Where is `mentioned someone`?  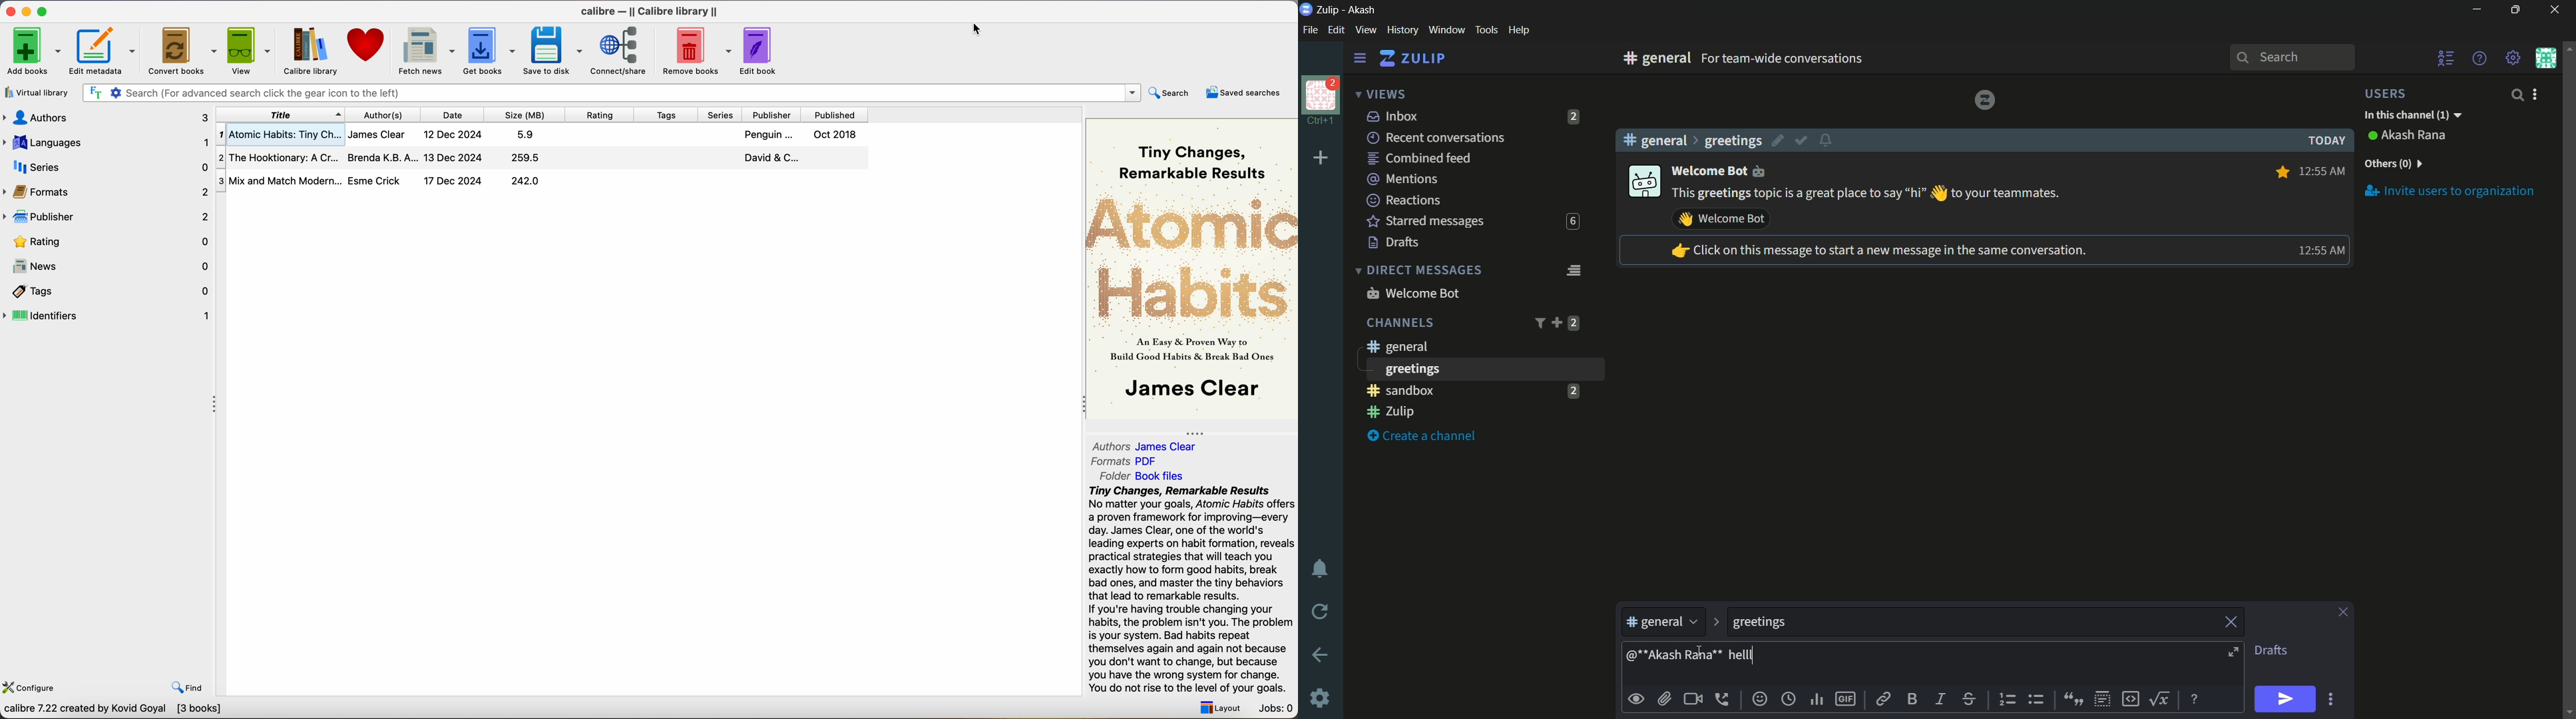 mentioned someone is located at coordinates (1675, 658).